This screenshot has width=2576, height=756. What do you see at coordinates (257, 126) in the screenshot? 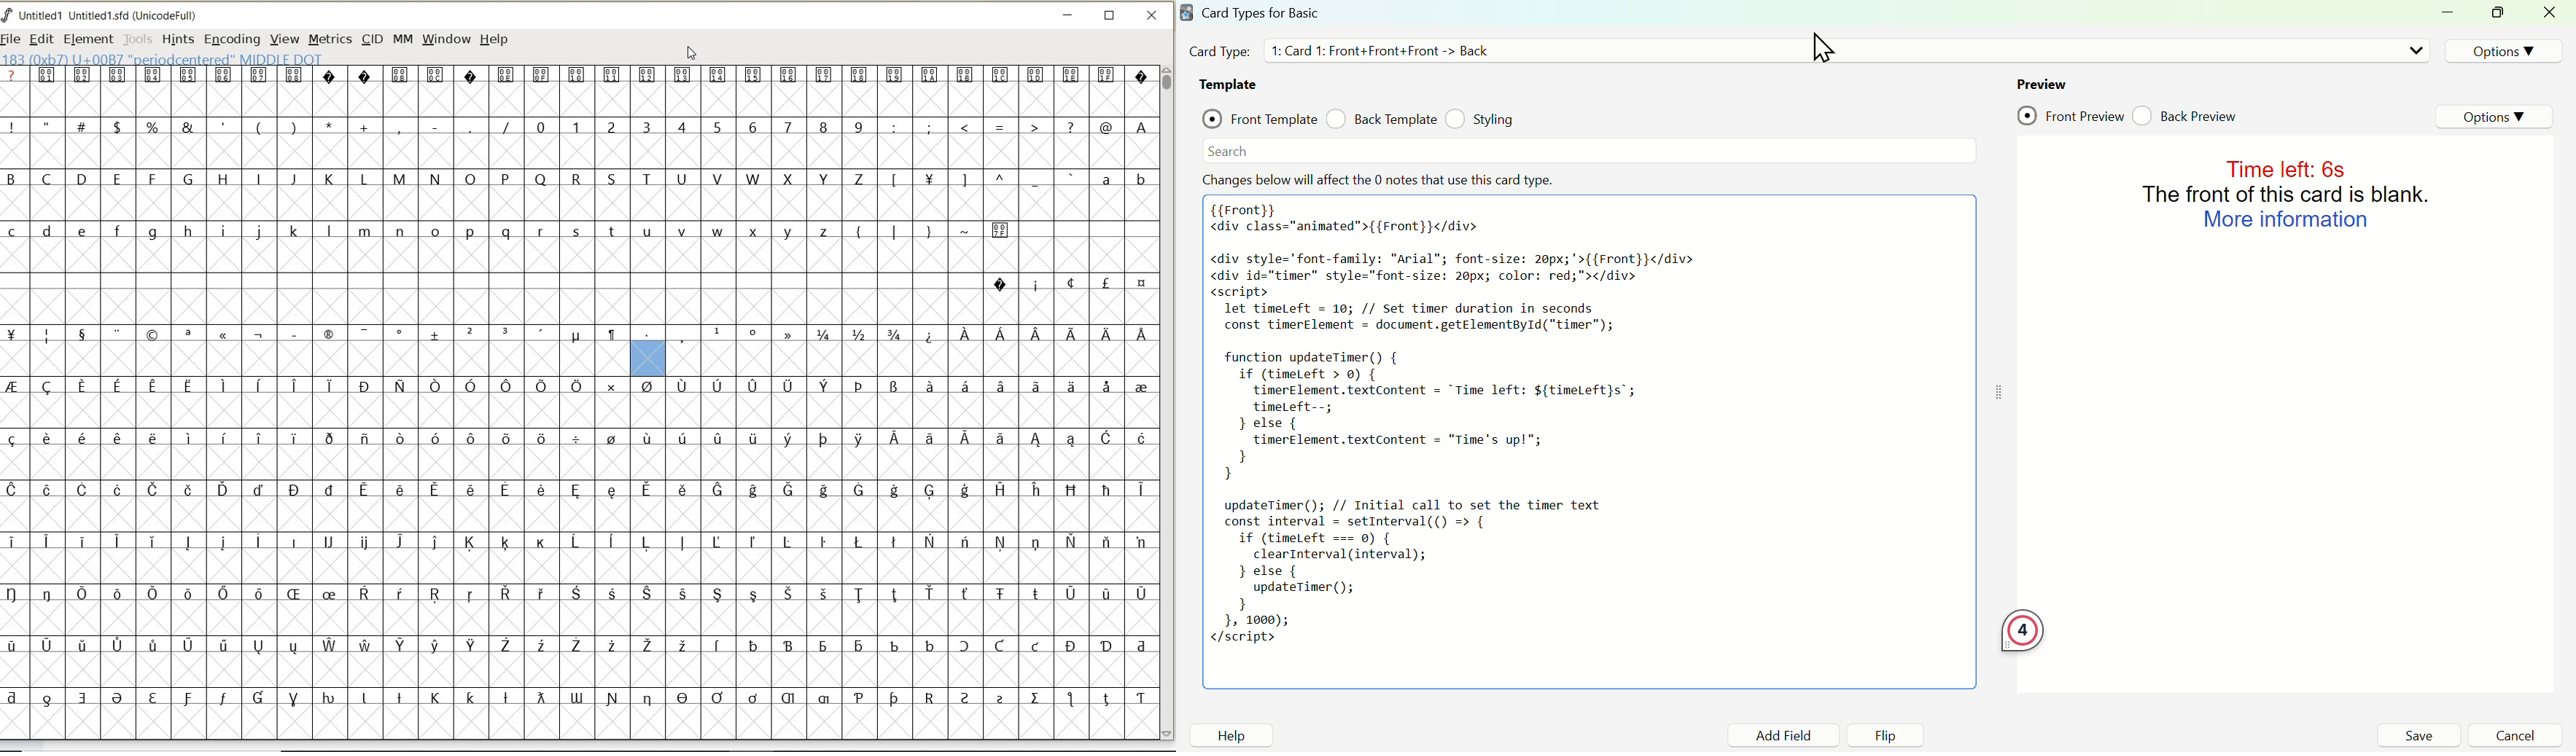
I see `special characters` at bounding box center [257, 126].